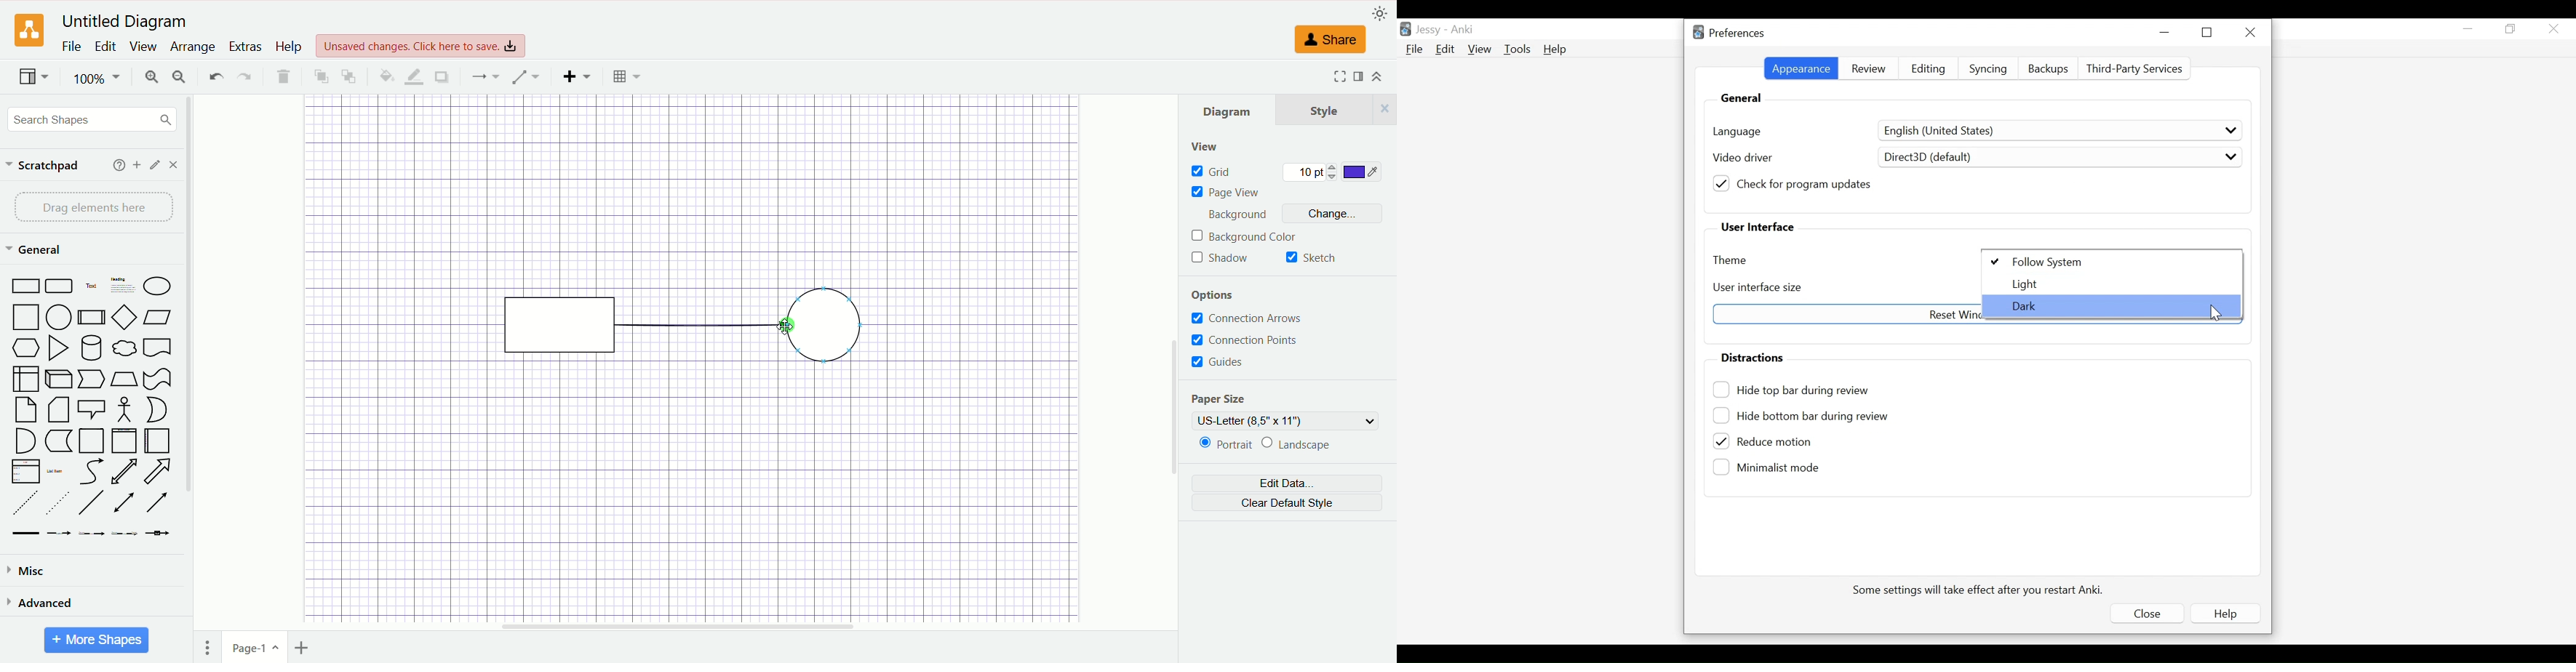  What do you see at coordinates (26, 409) in the screenshot?
I see `Page` at bounding box center [26, 409].